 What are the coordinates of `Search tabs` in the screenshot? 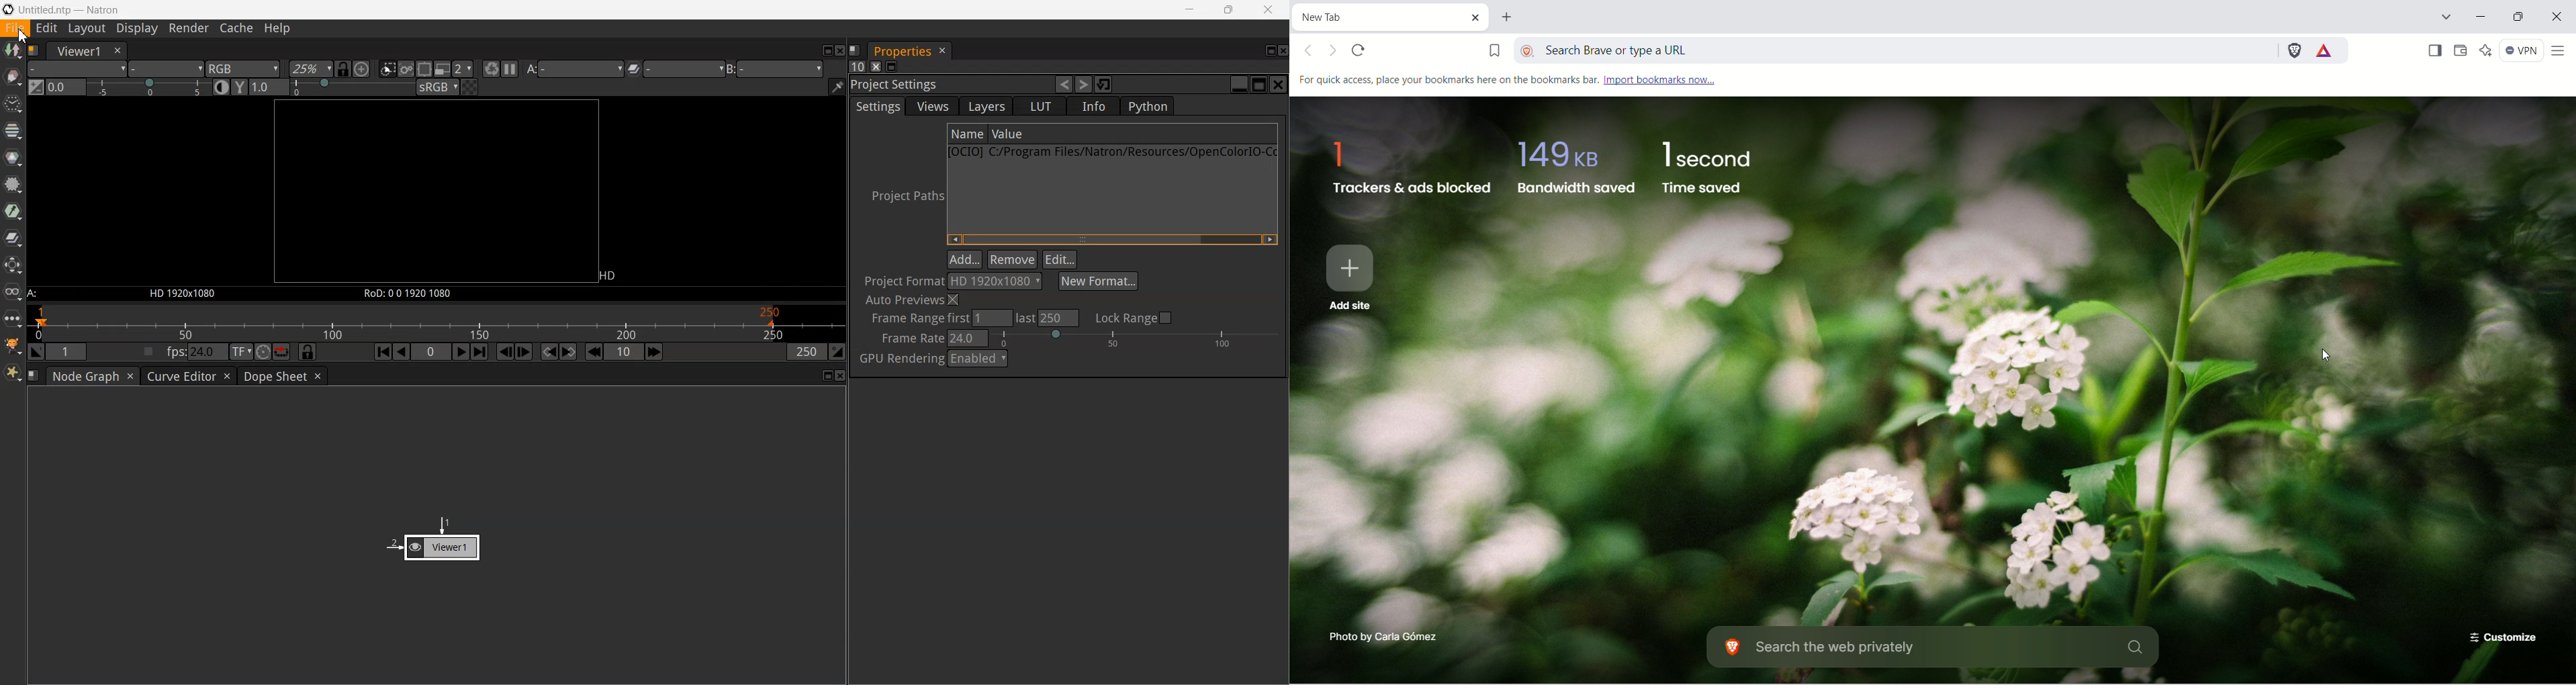 It's located at (2445, 15).